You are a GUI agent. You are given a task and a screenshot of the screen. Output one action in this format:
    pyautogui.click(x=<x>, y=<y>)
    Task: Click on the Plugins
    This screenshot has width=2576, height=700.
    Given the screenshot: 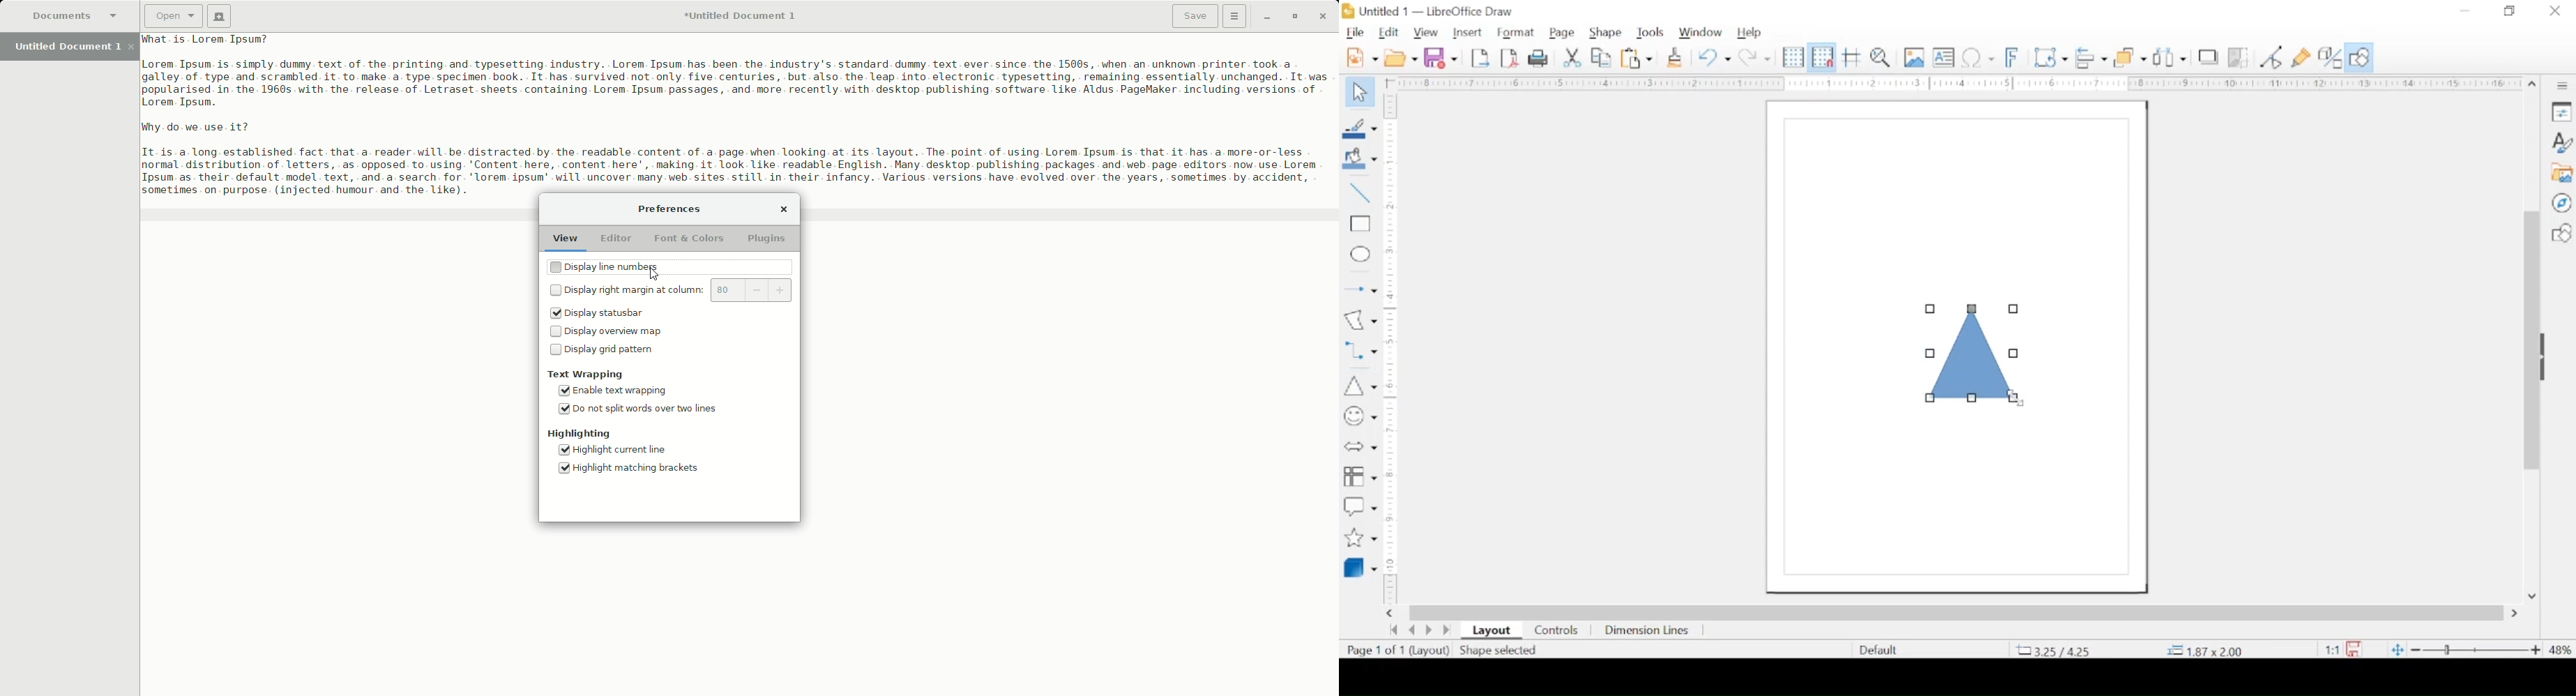 What is the action you would take?
    pyautogui.click(x=768, y=239)
    